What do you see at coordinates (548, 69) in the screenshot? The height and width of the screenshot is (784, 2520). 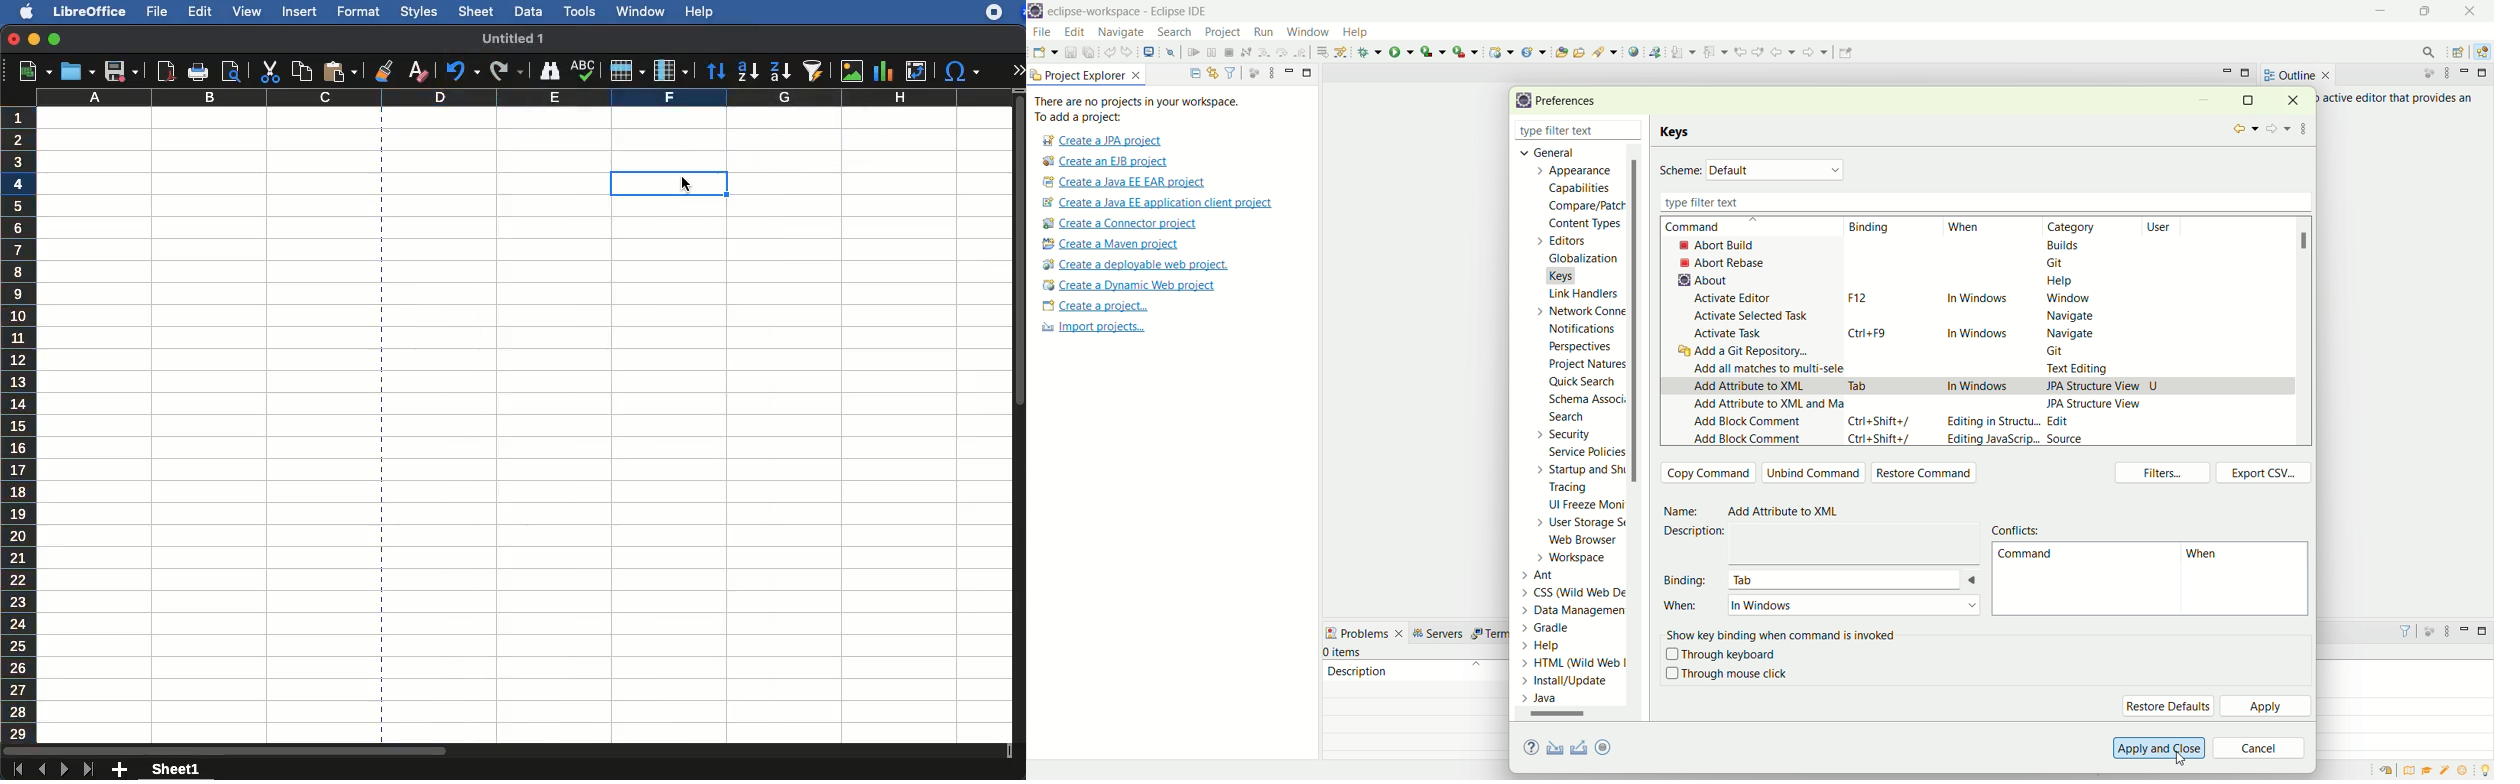 I see `find` at bounding box center [548, 69].